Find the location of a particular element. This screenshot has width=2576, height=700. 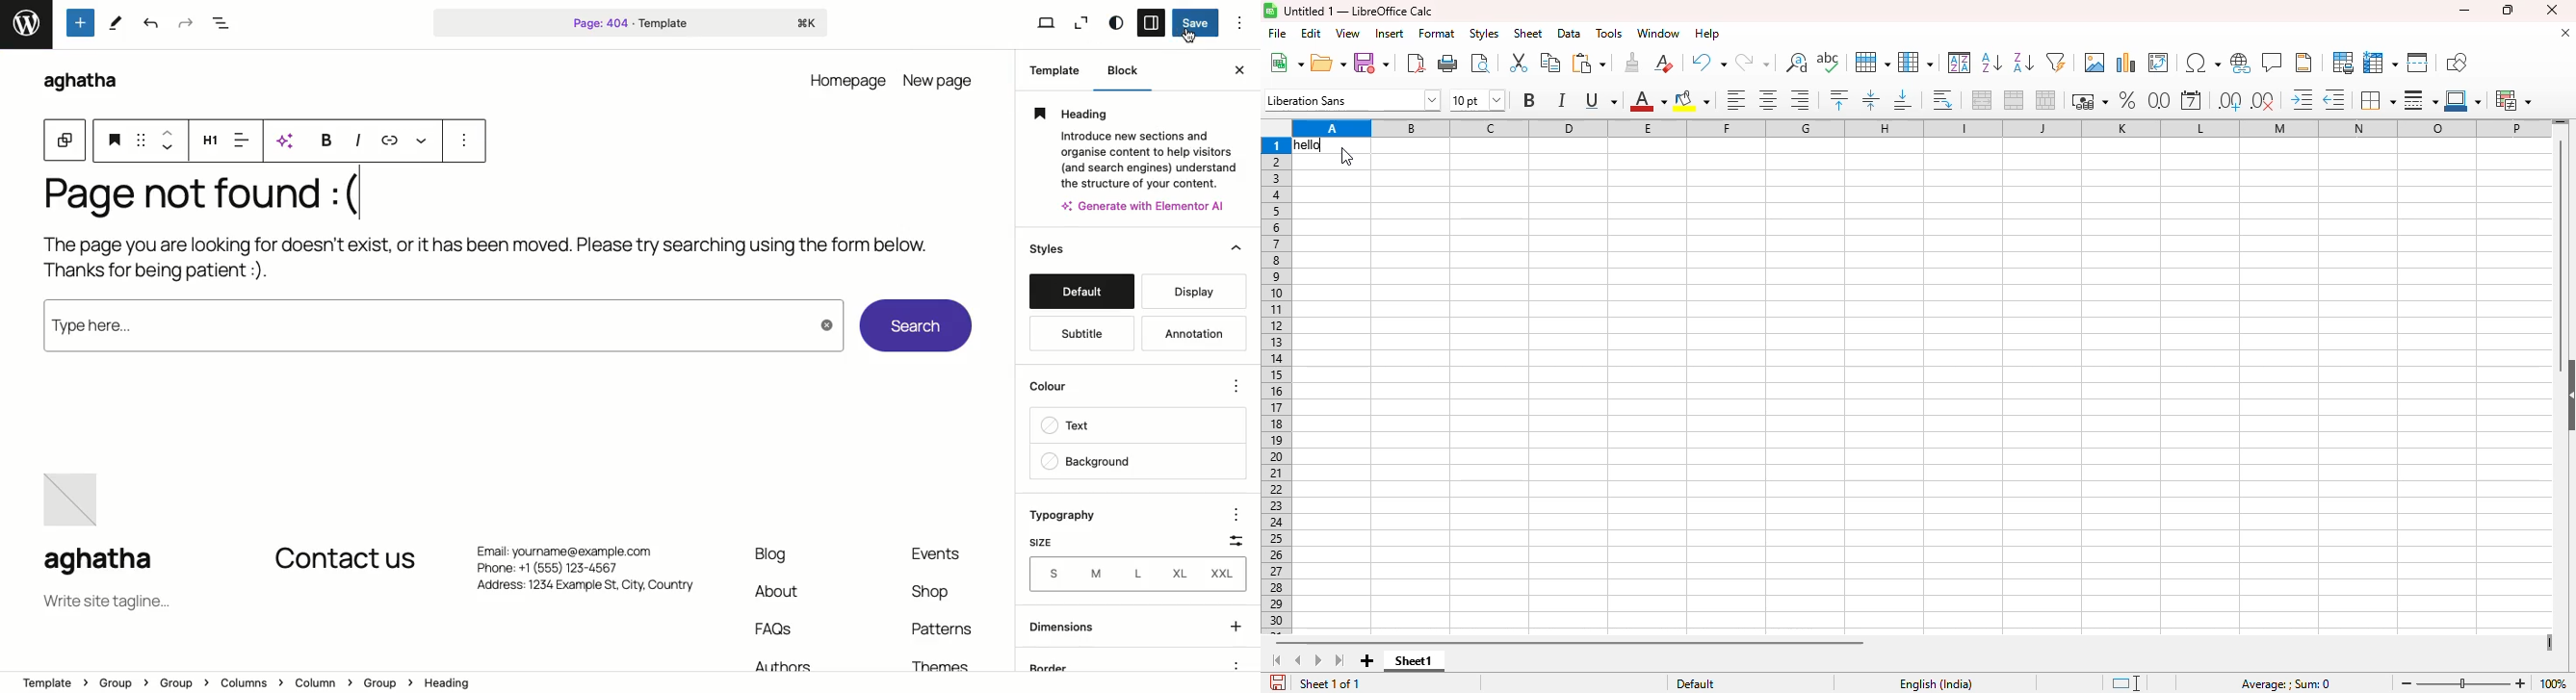

show draw functions is located at coordinates (2456, 62).